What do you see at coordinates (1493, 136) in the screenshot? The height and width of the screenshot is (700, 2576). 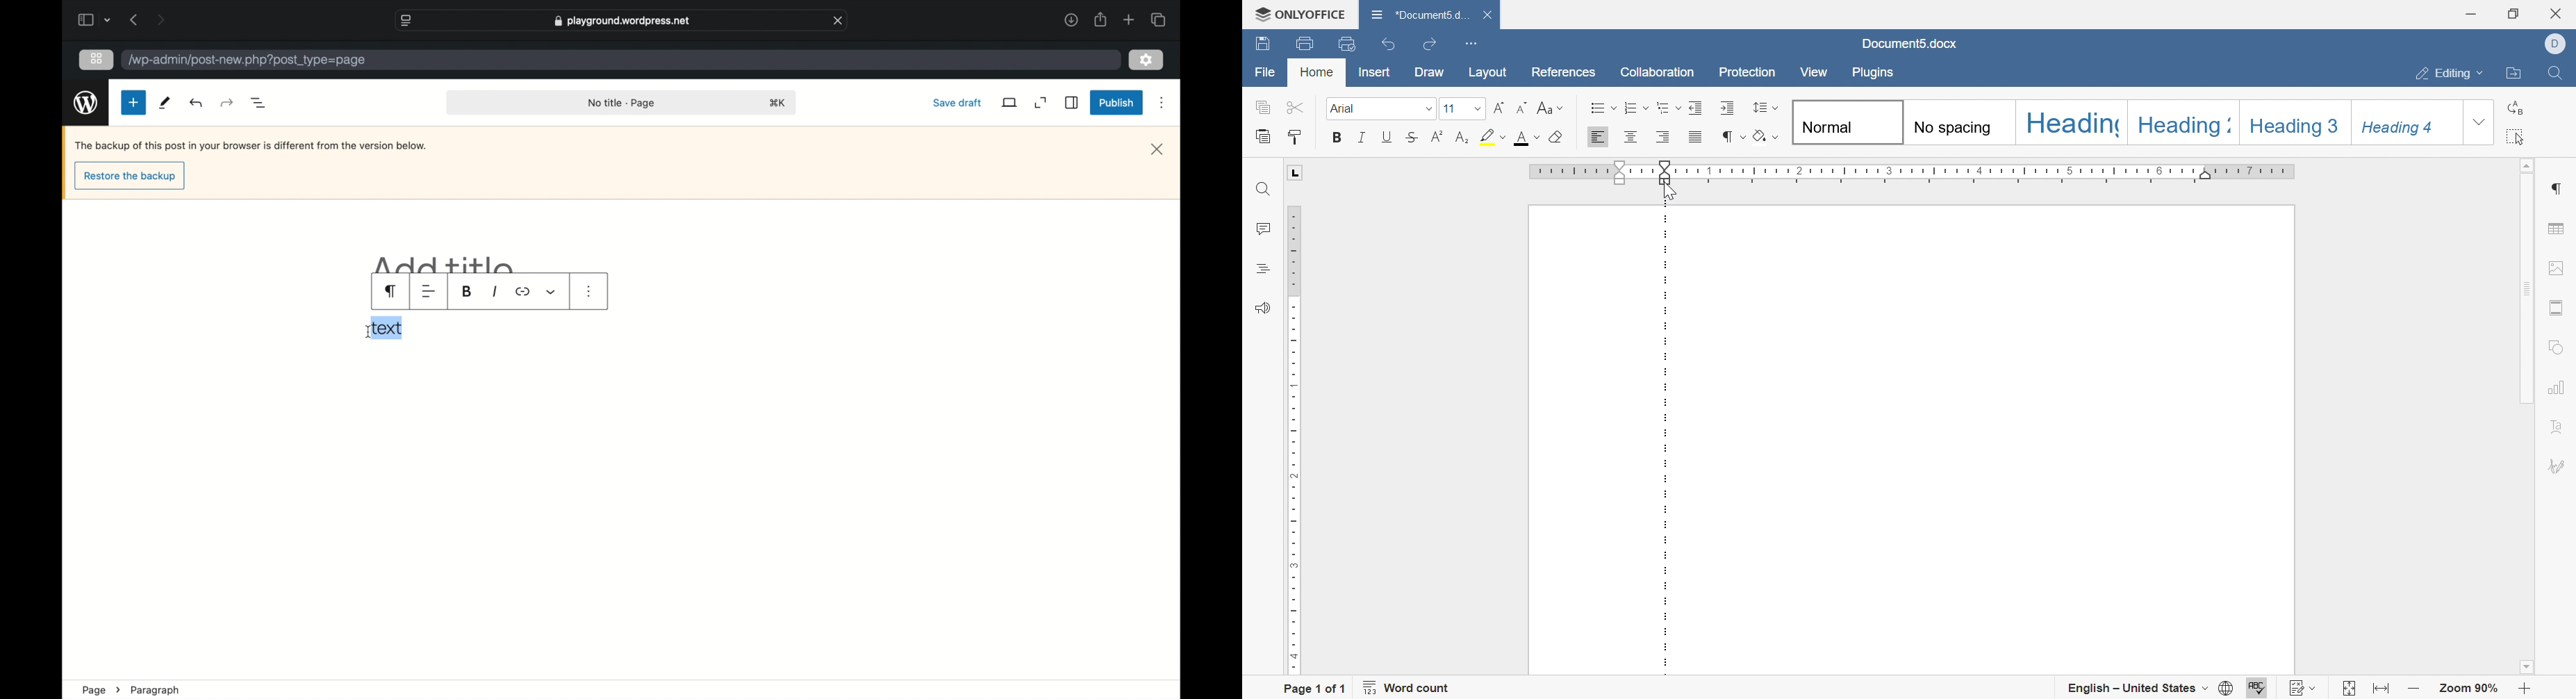 I see `highlight` at bounding box center [1493, 136].